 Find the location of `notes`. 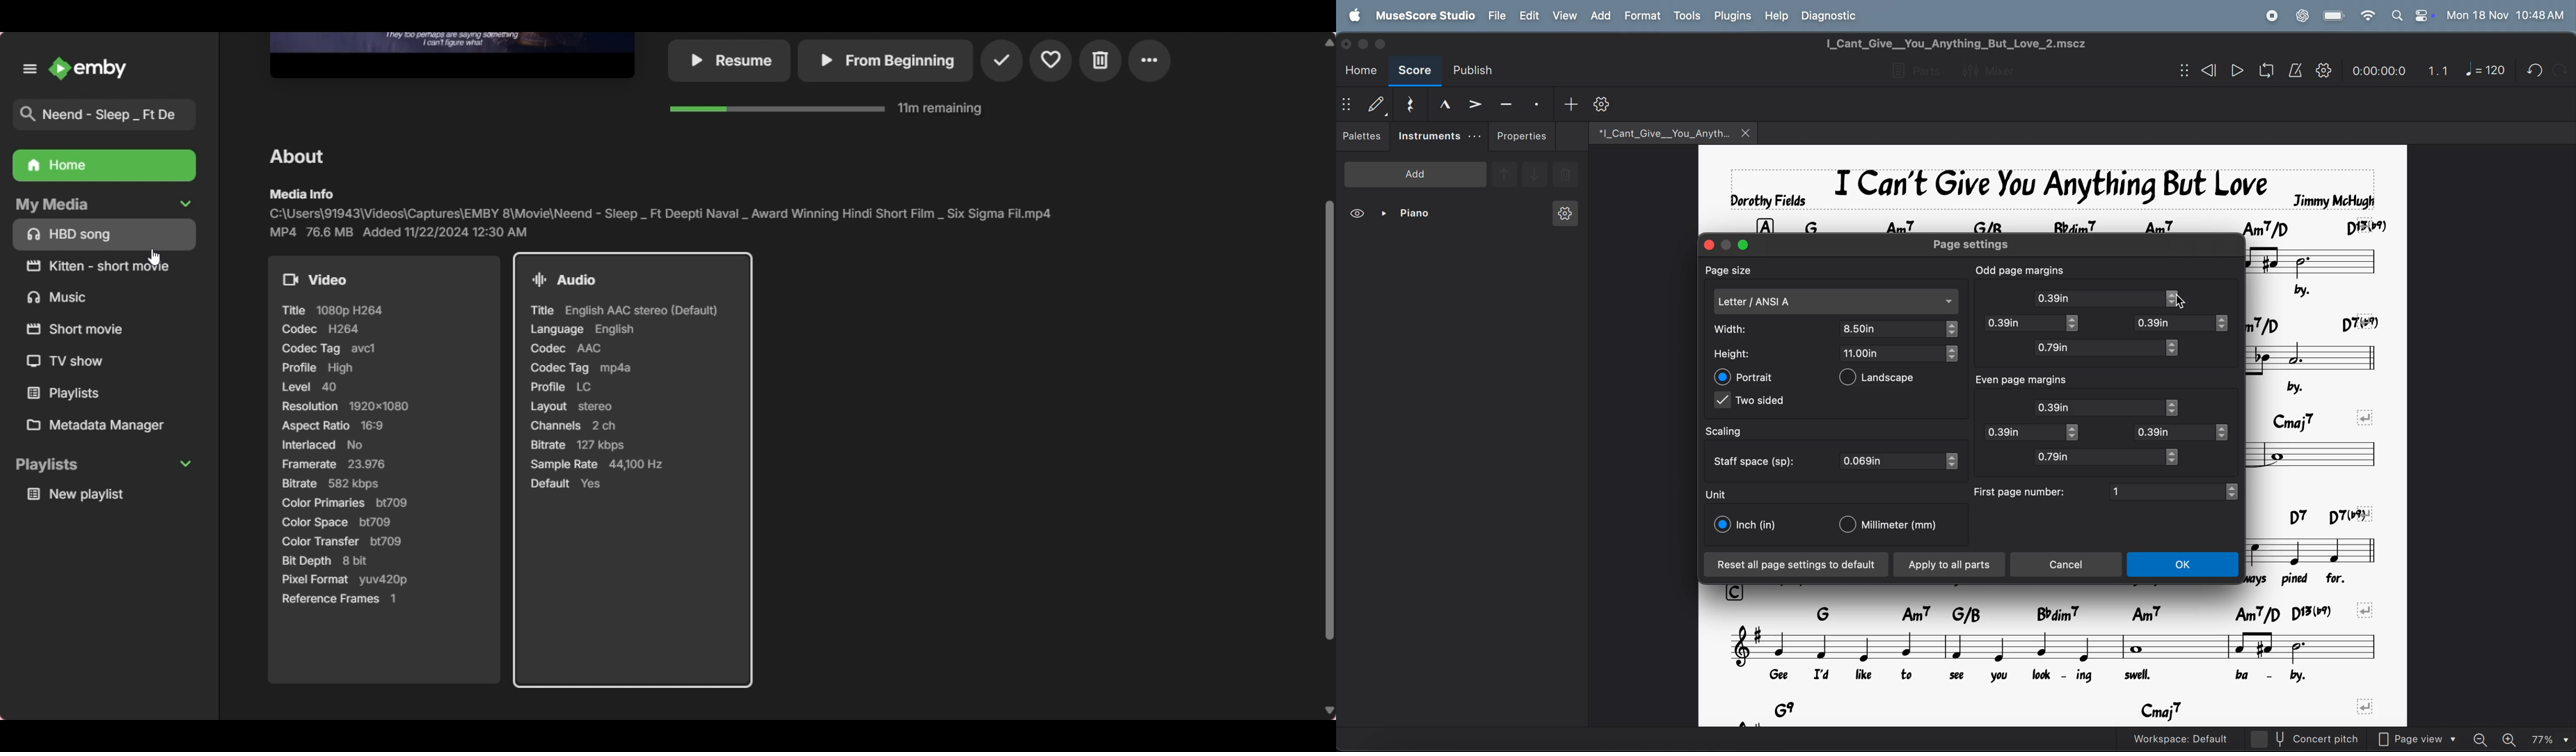

notes is located at coordinates (2320, 456).